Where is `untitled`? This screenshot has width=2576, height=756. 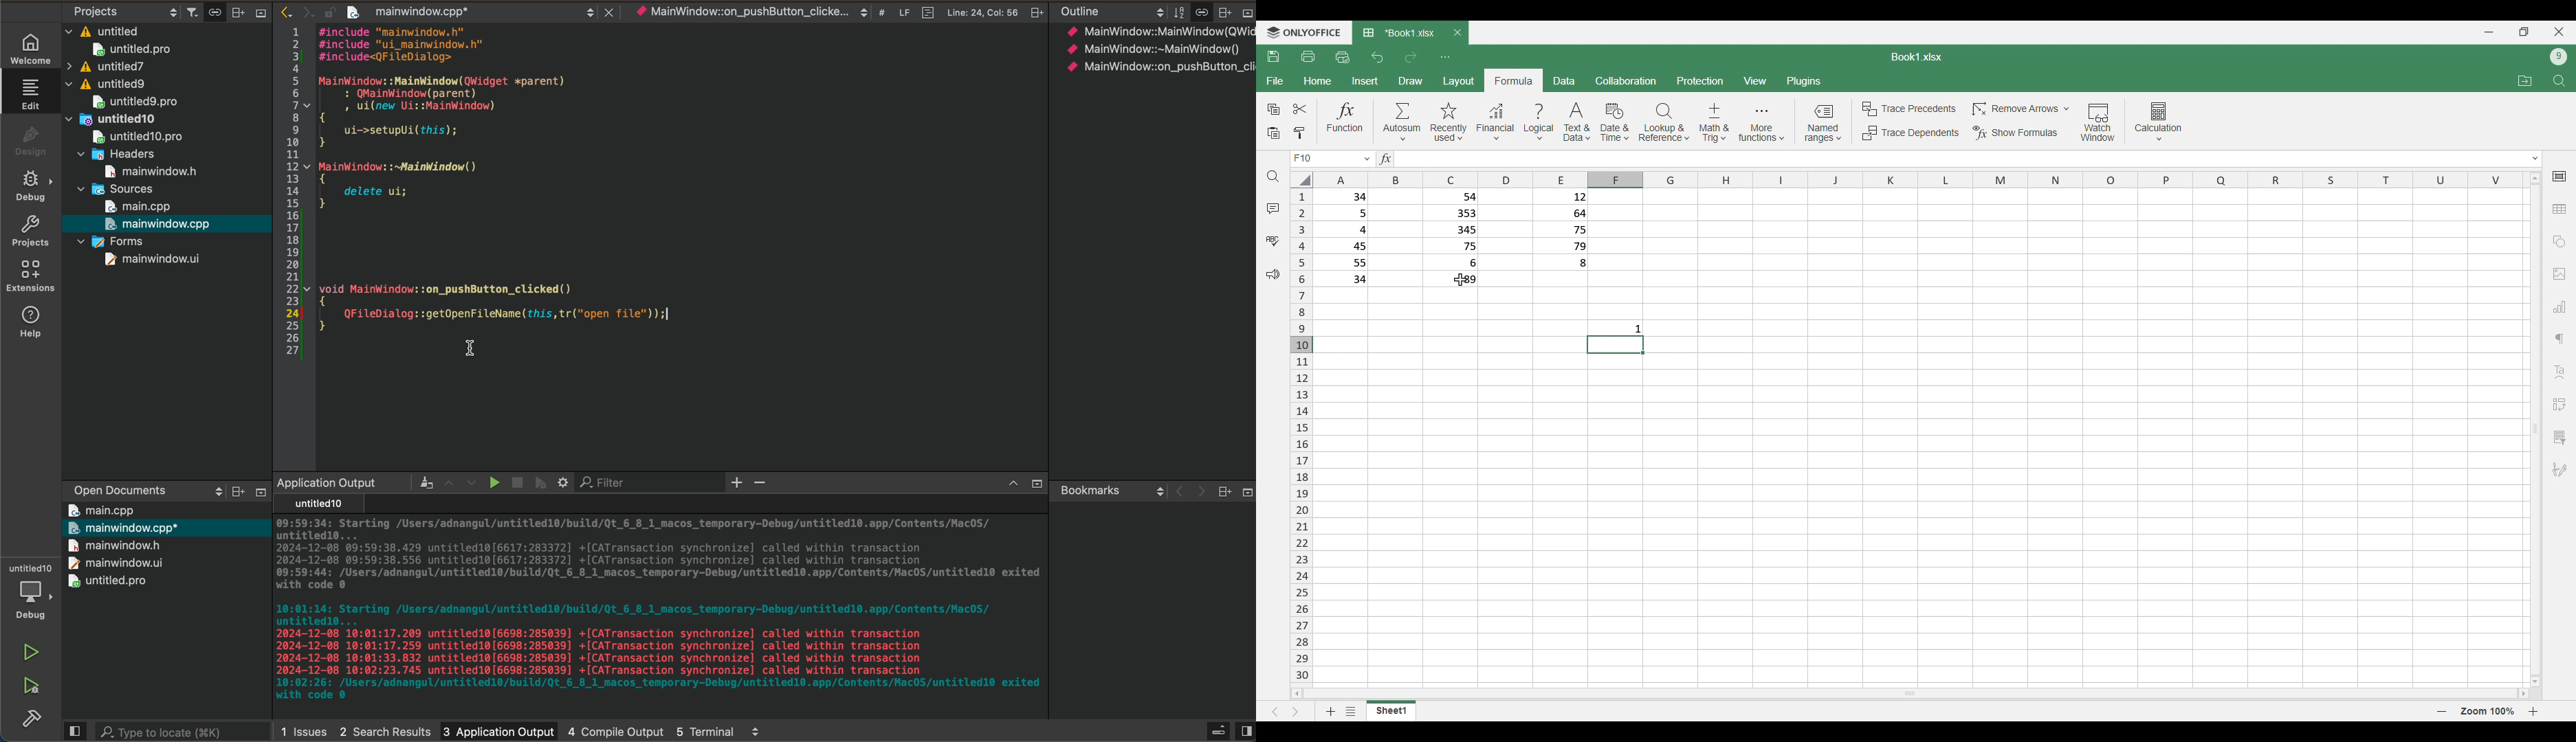
untitled is located at coordinates (103, 29).